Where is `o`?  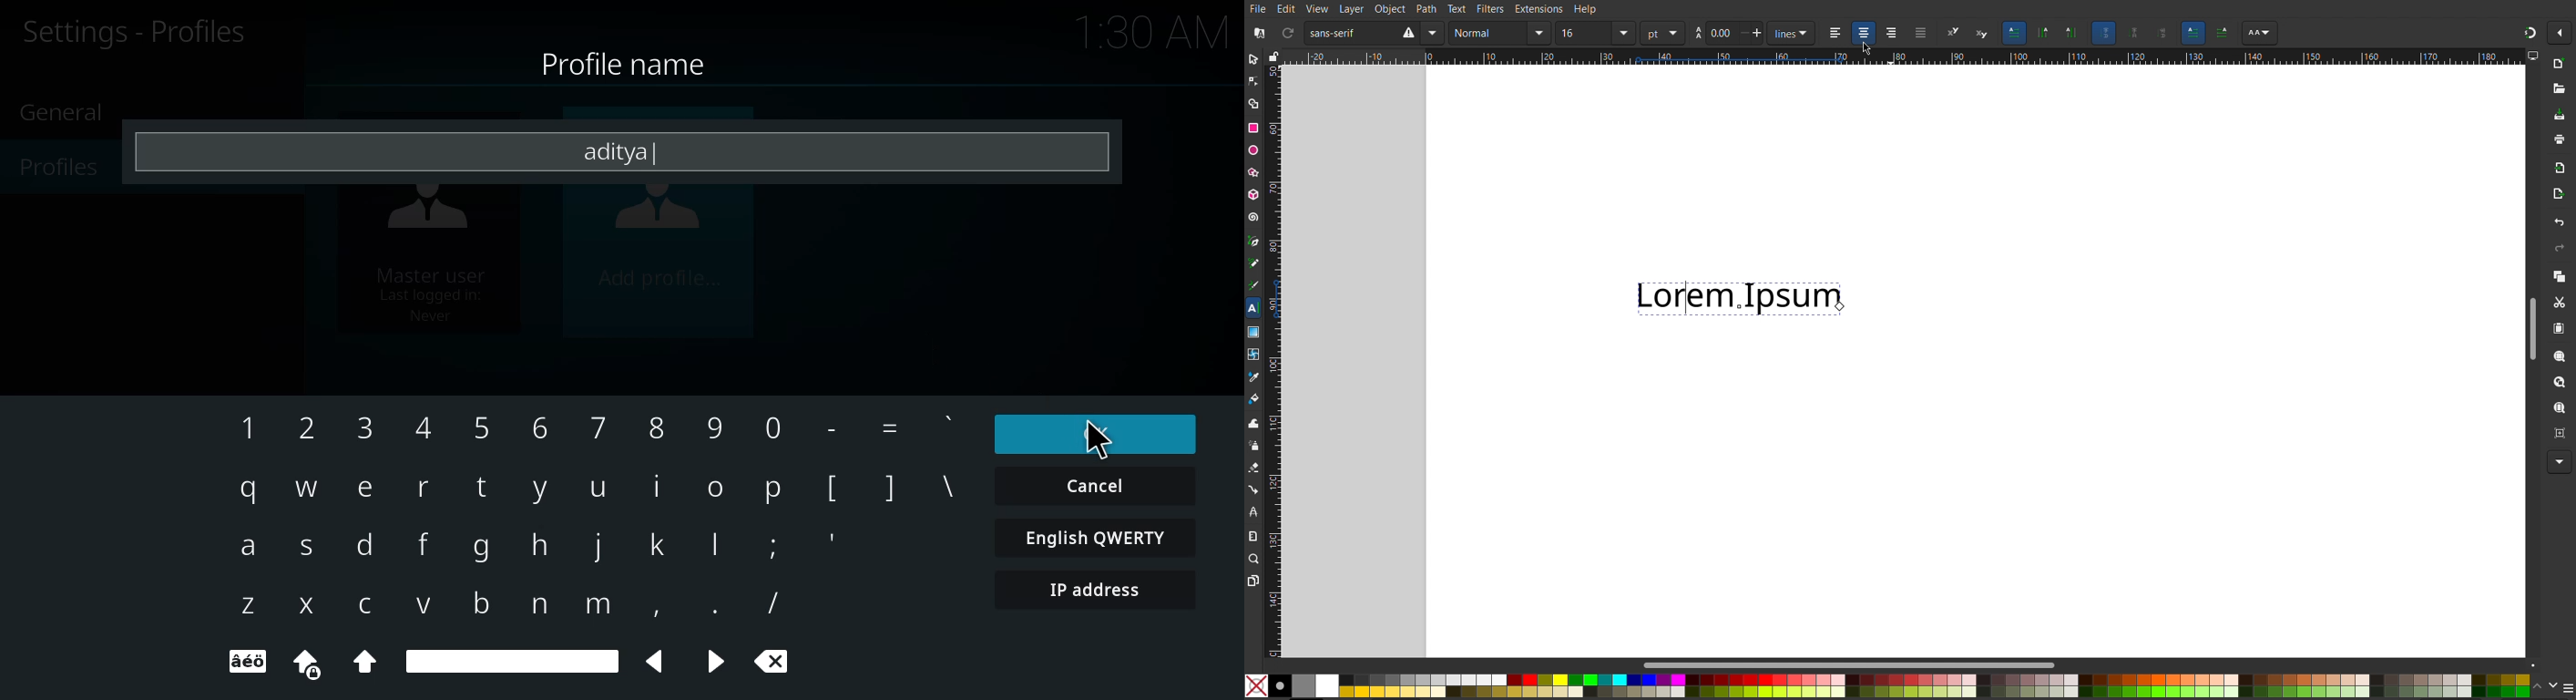
o is located at coordinates (712, 490).